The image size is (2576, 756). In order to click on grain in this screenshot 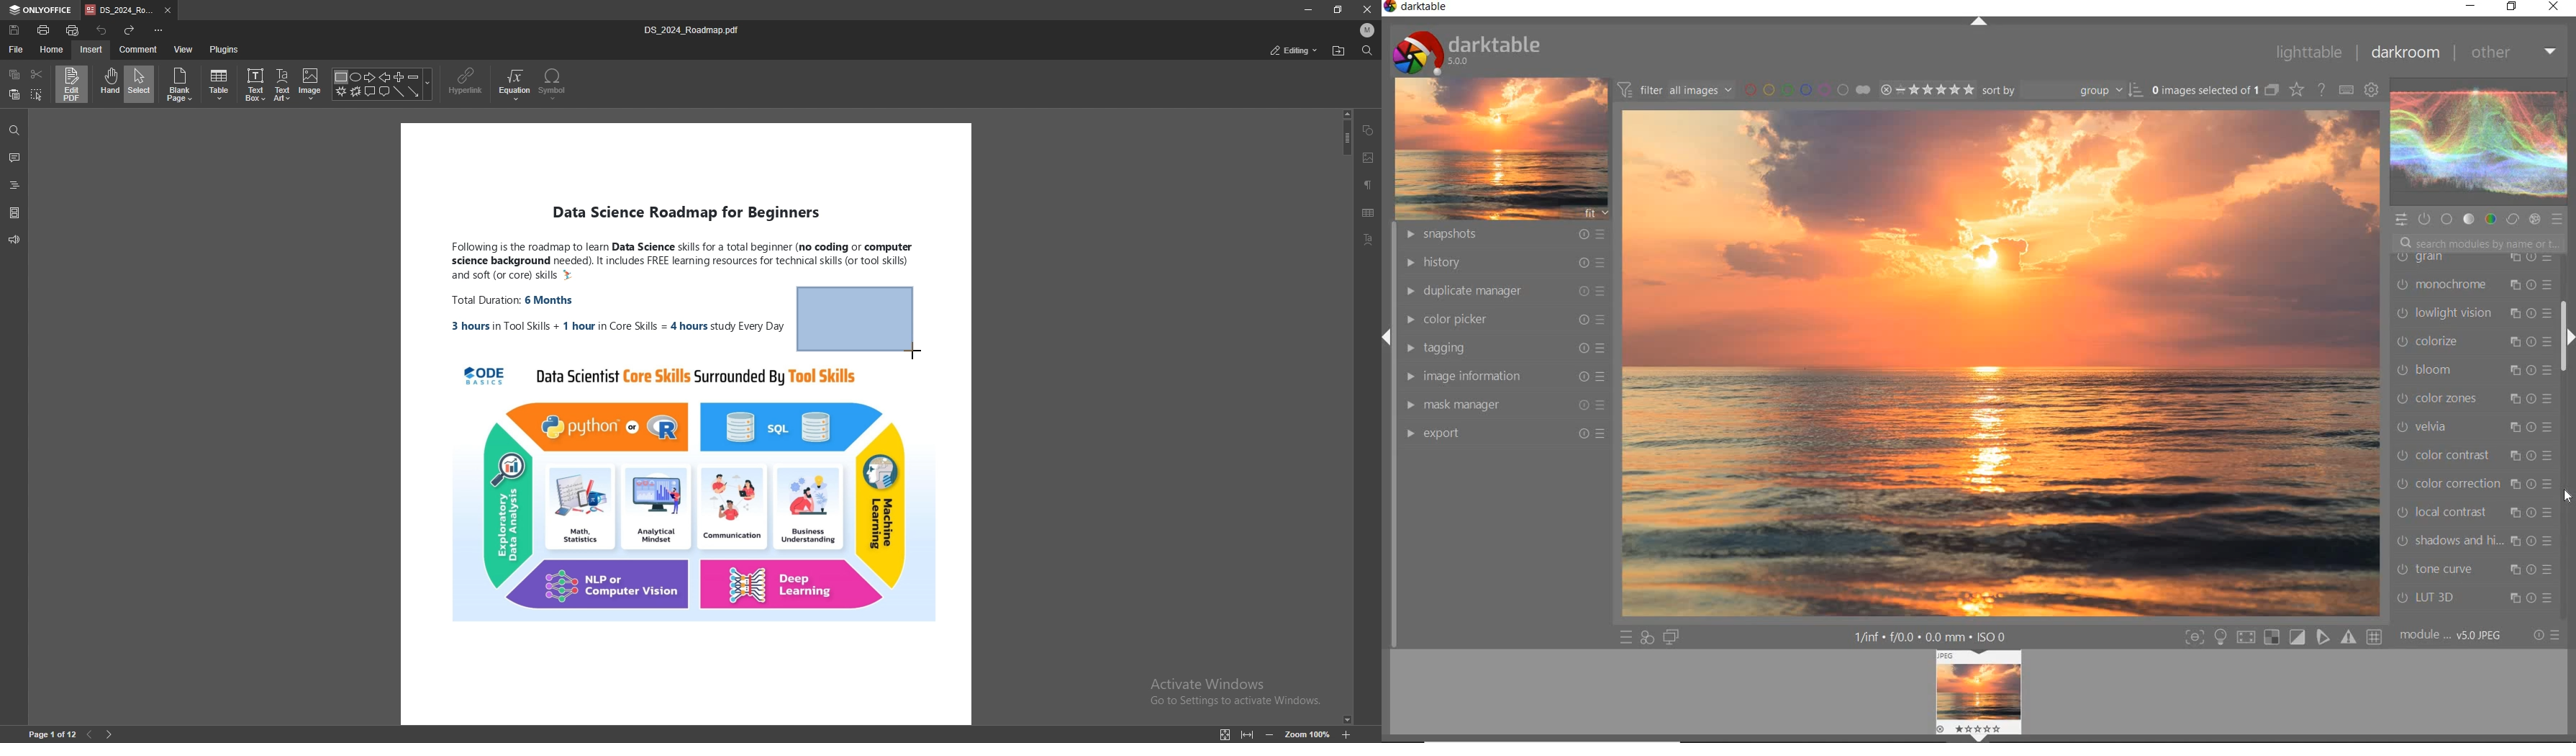, I will do `click(2471, 262)`.